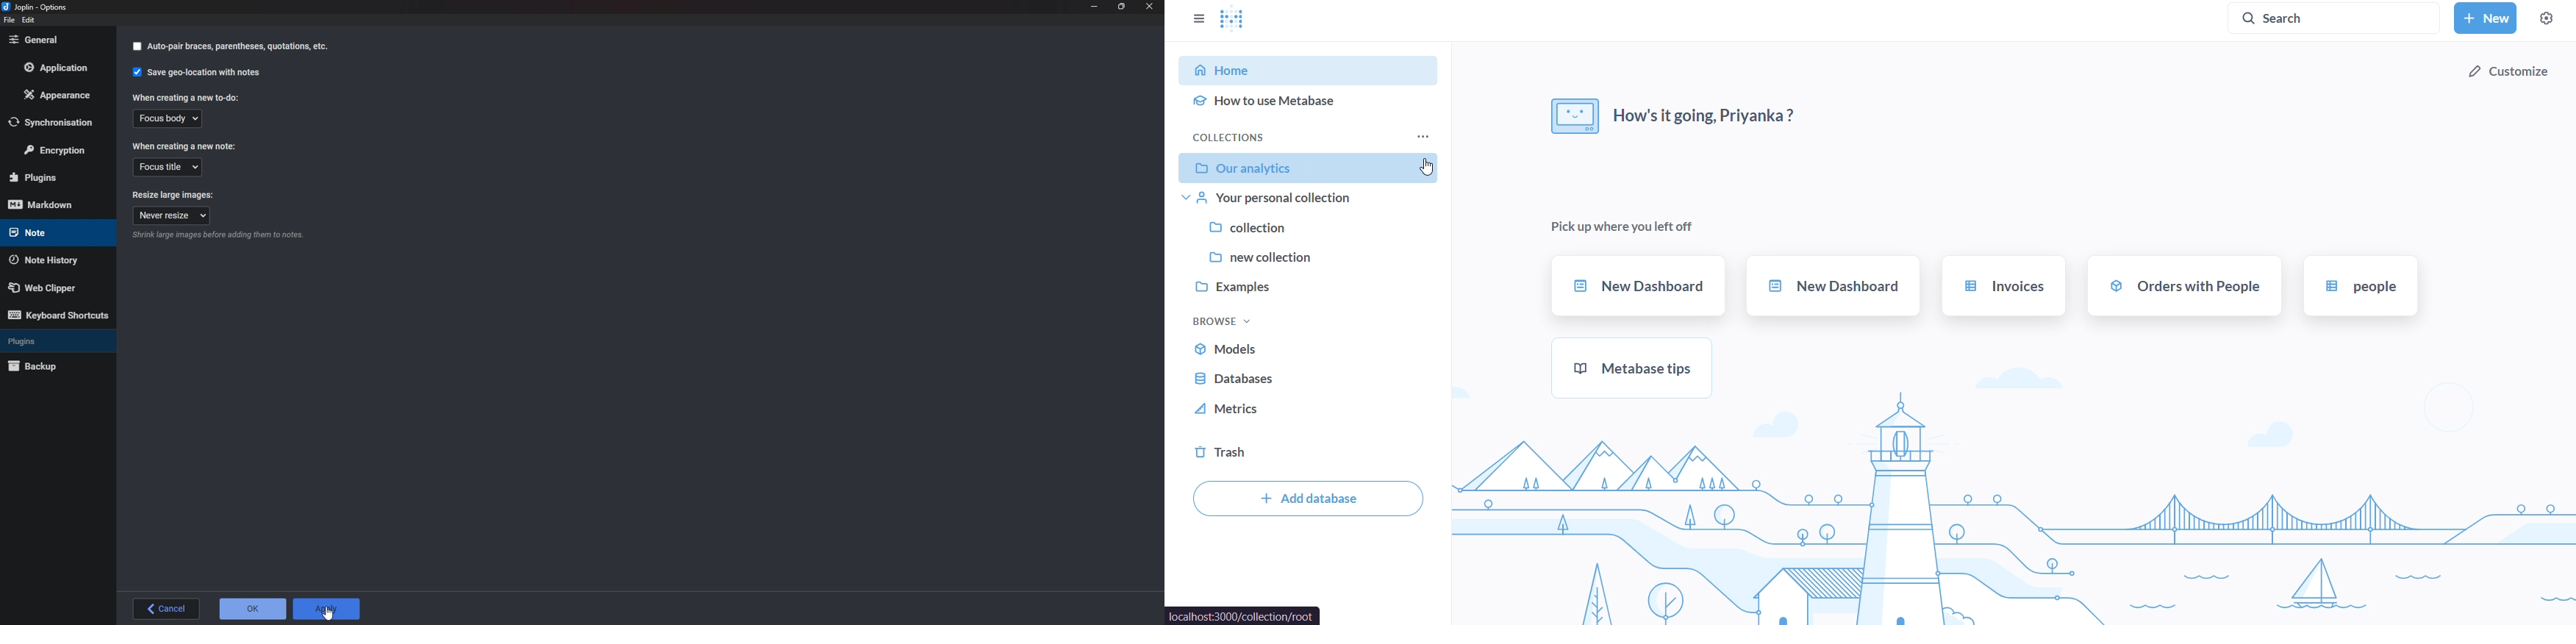 Image resolution: width=2576 pixels, height=644 pixels. I want to click on note, so click(50, 233).